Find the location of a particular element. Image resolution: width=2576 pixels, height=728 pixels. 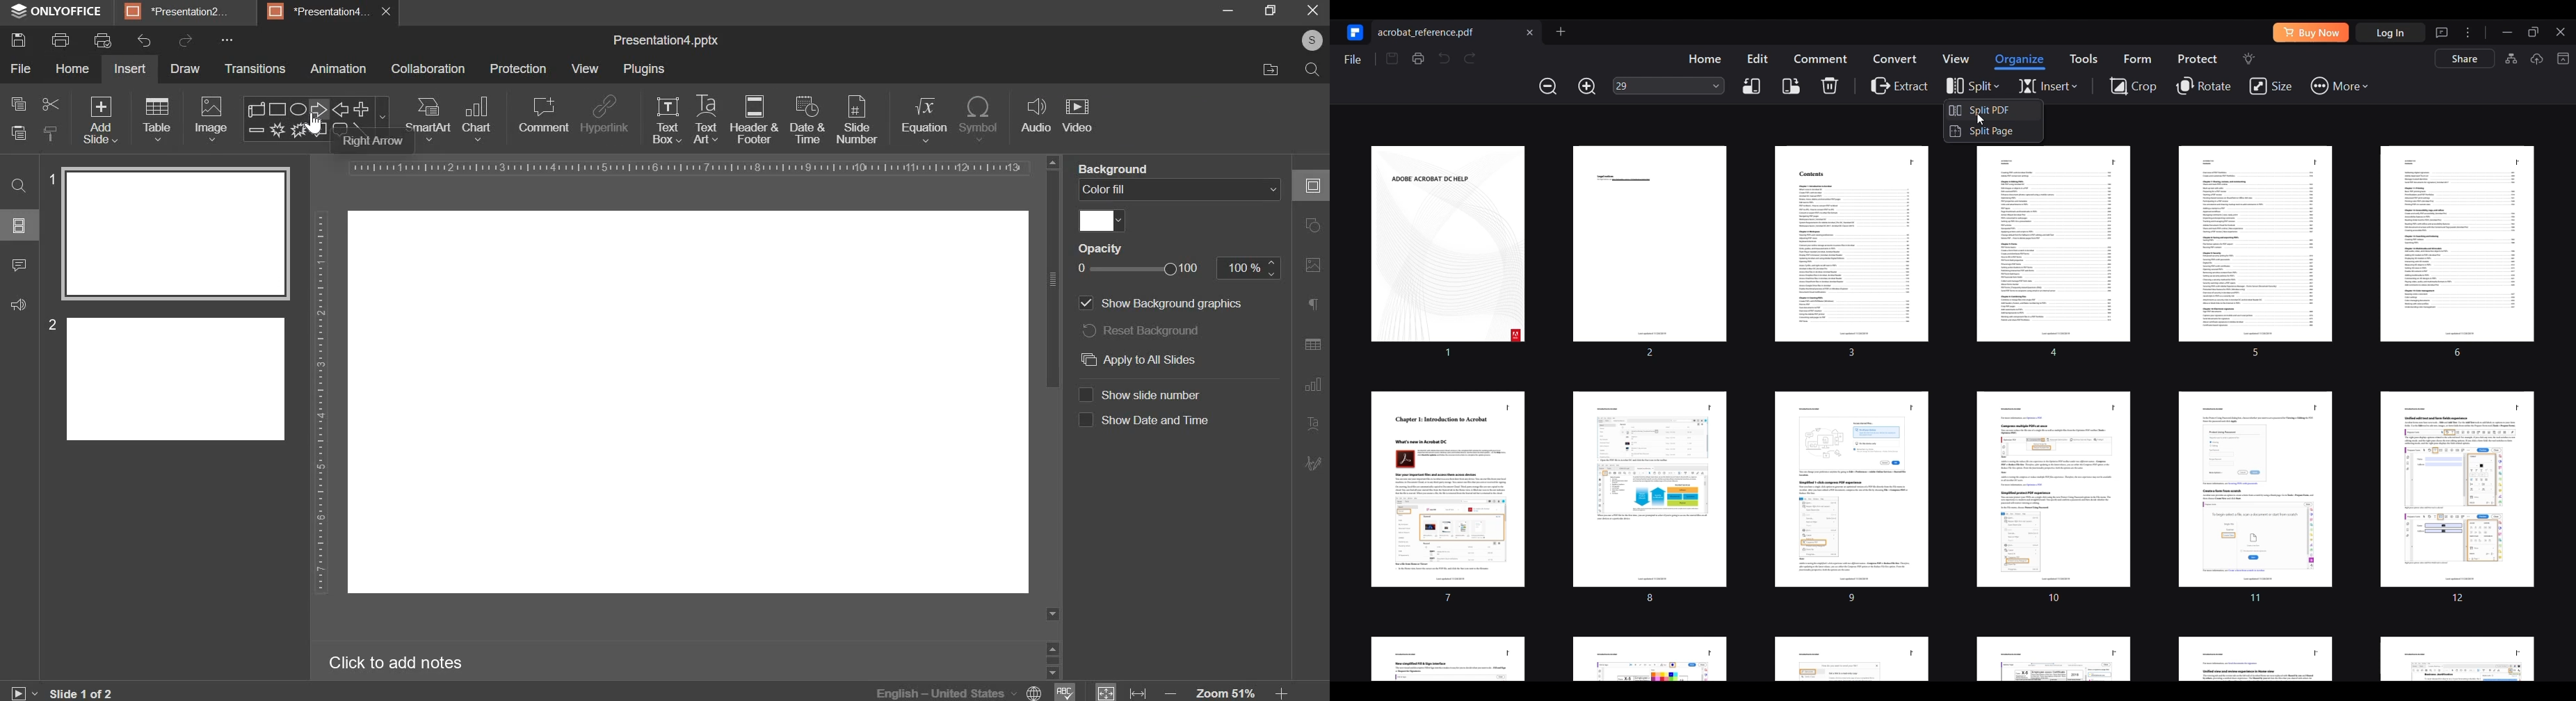

collaboration is located at coordinates (430, 69).